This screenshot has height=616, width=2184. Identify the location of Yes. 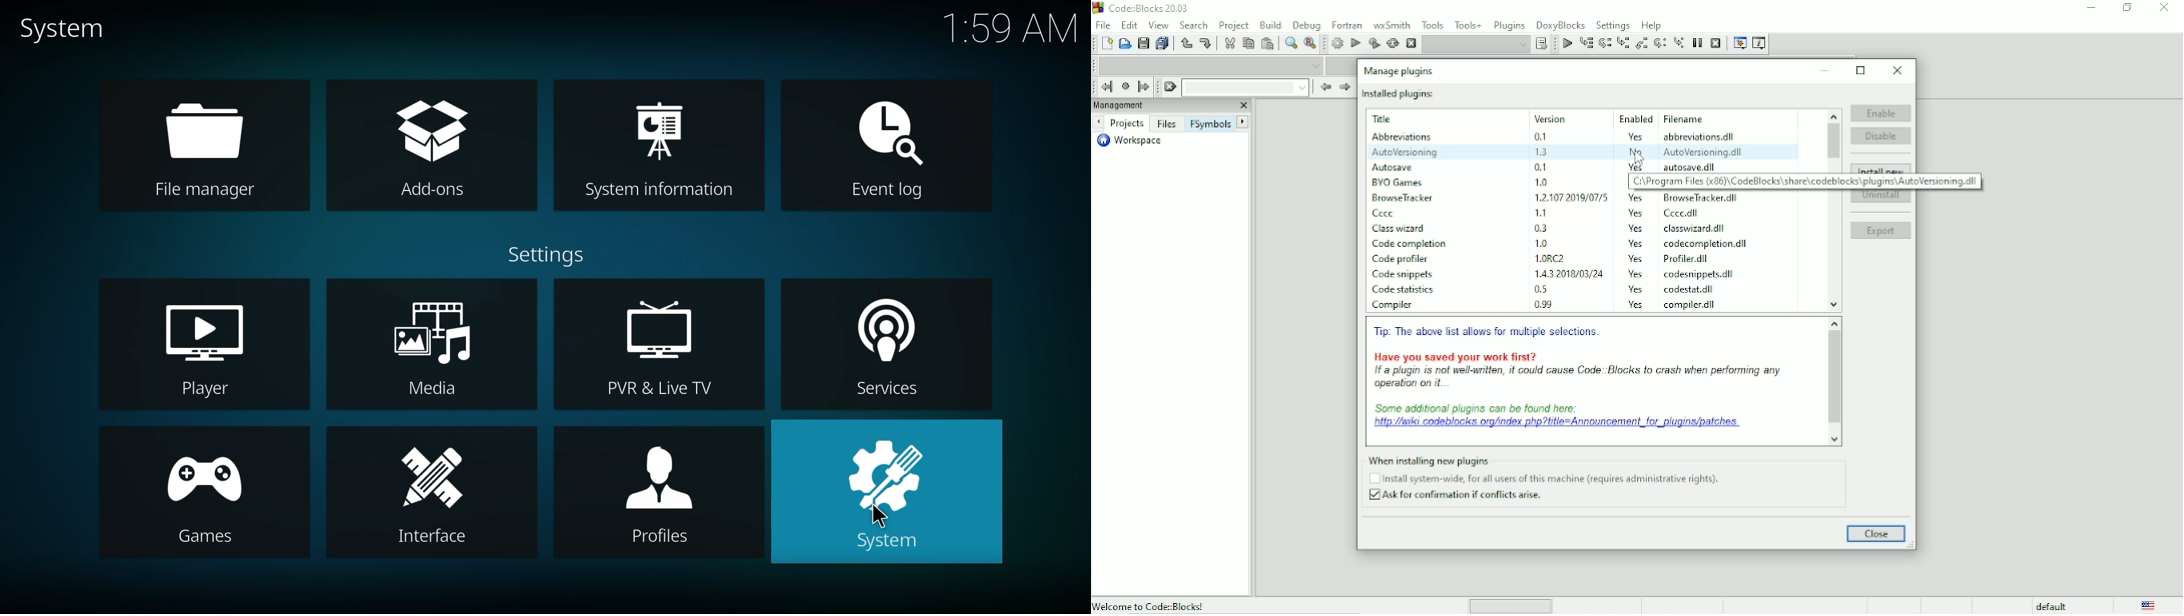
(1638, 198).